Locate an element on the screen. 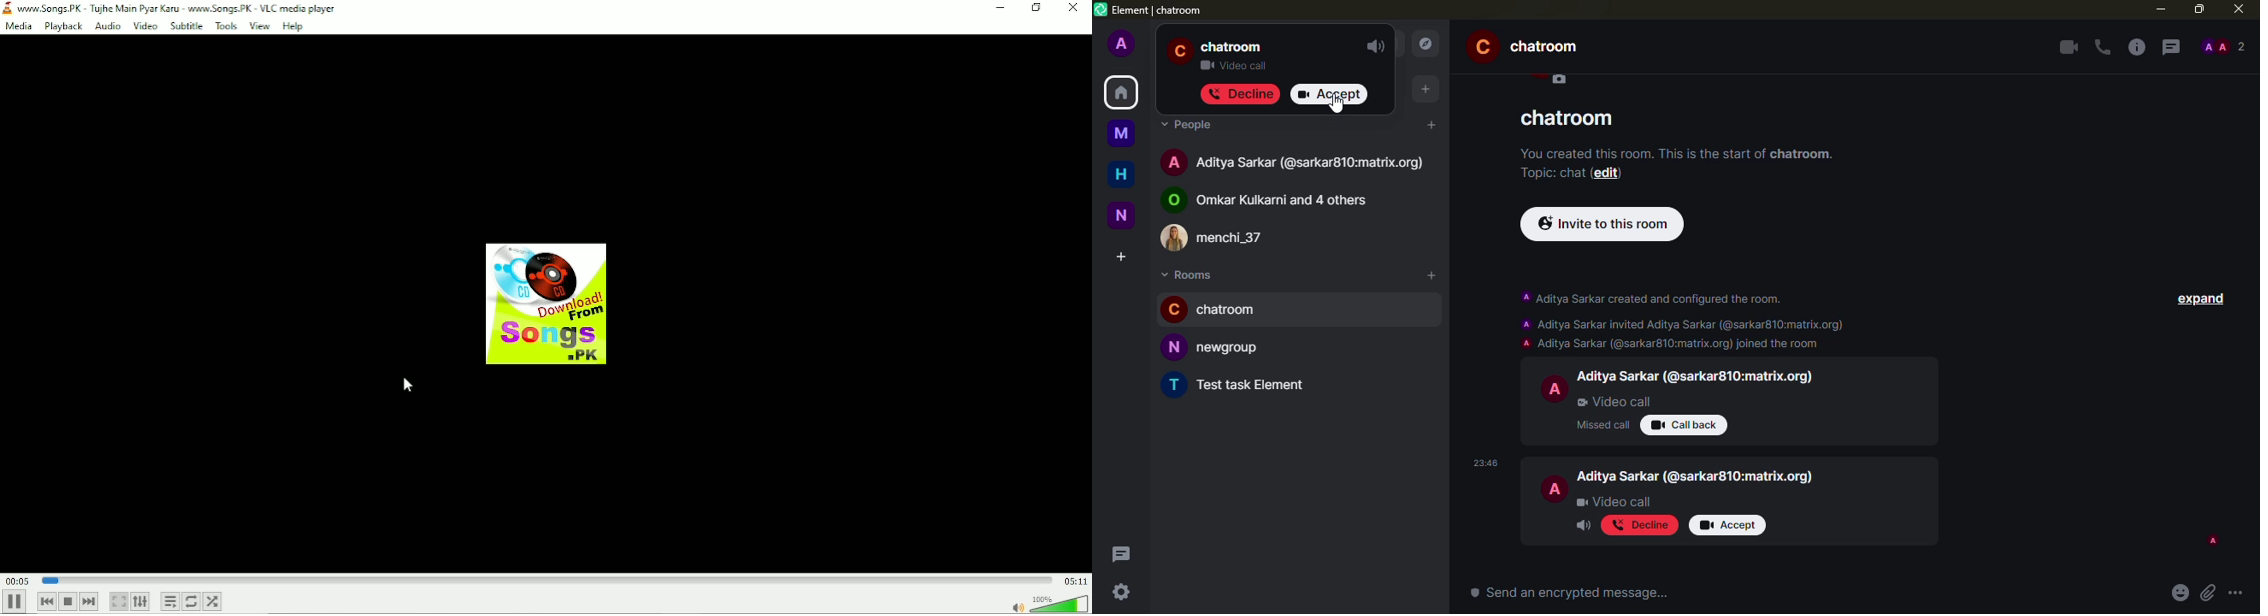 The width and height of the screenshot is (2268, 616). Pause is located at coordinates (16, 601).